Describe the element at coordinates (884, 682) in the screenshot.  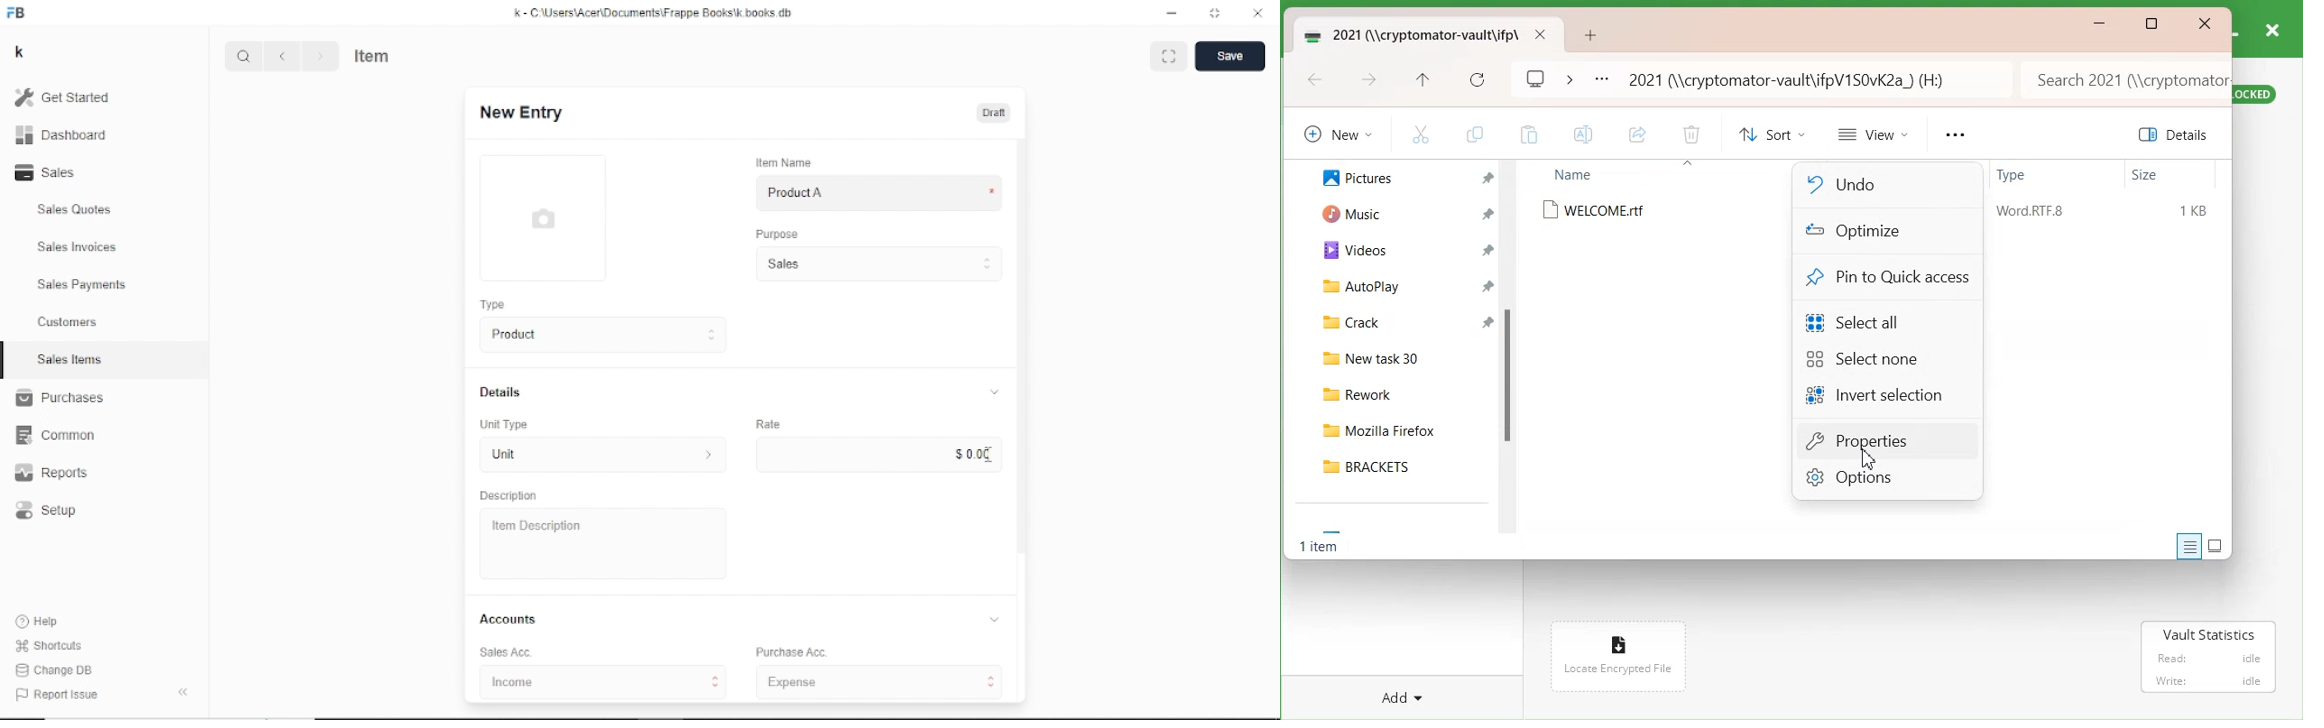
I see `Expenses` at that location.